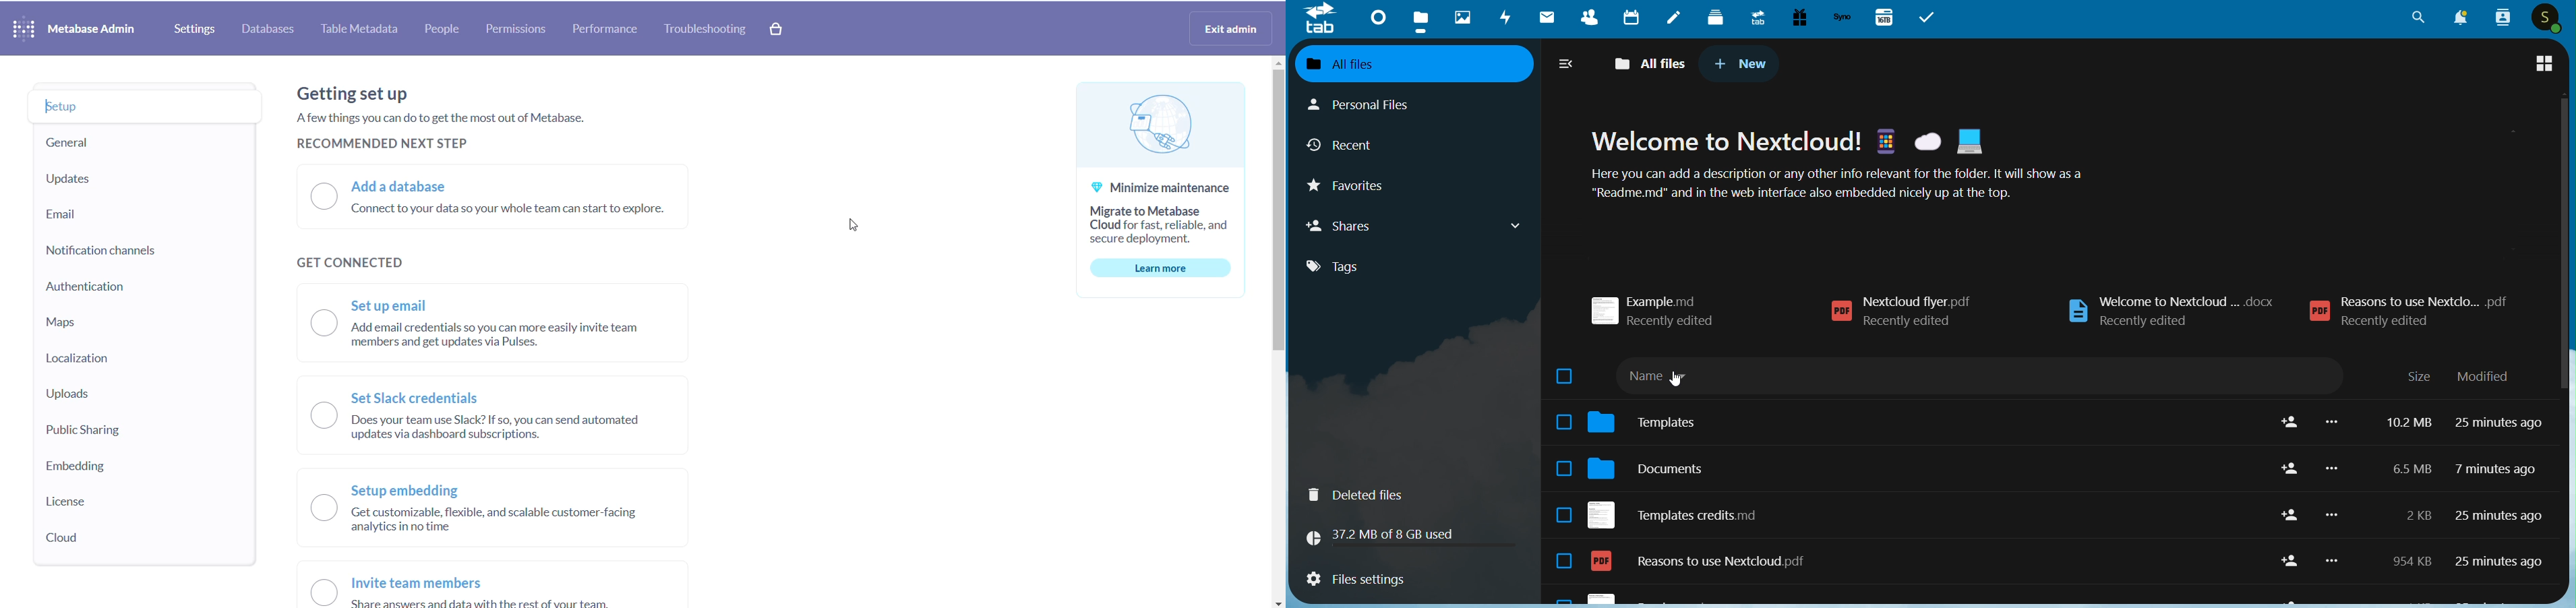 The width and height of the screenshot is (2576, 616). What do you see at coordinates (1559, 473) in the screenshot?
I see `select` at bounding box center [1559, 473].